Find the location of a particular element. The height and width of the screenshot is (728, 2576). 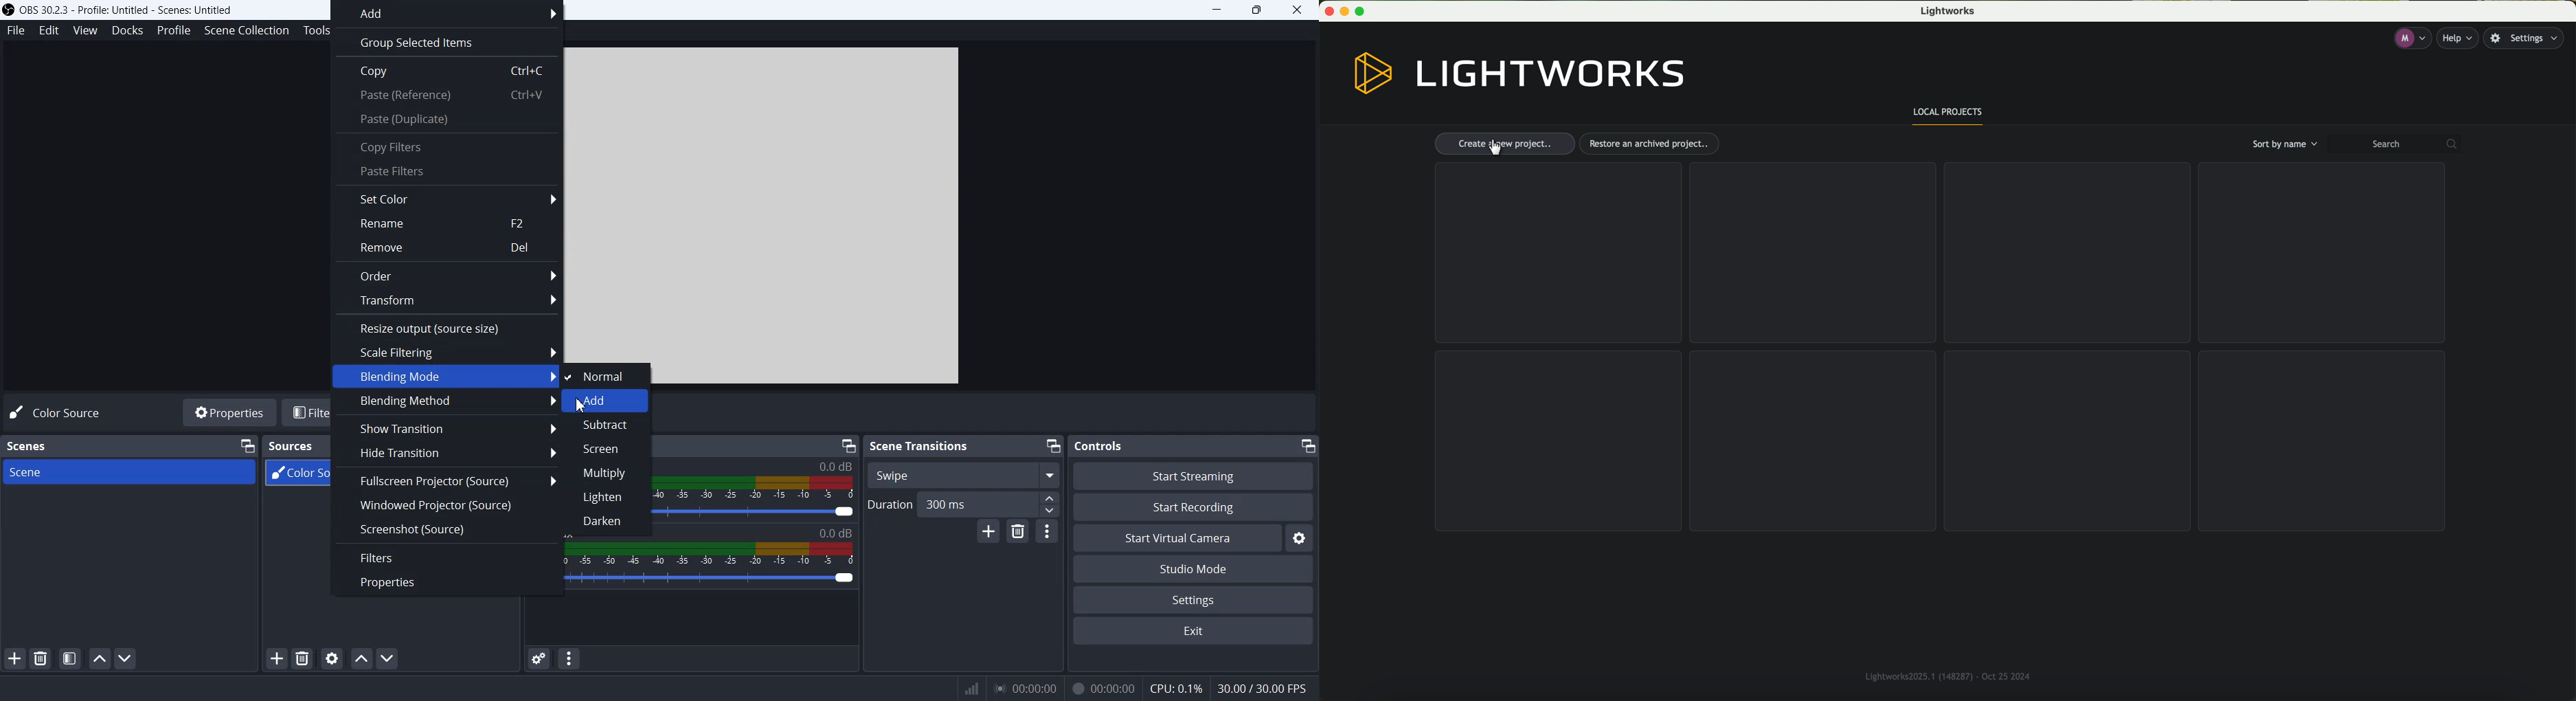

Group Selected Items is located at coordinates (447, 41).